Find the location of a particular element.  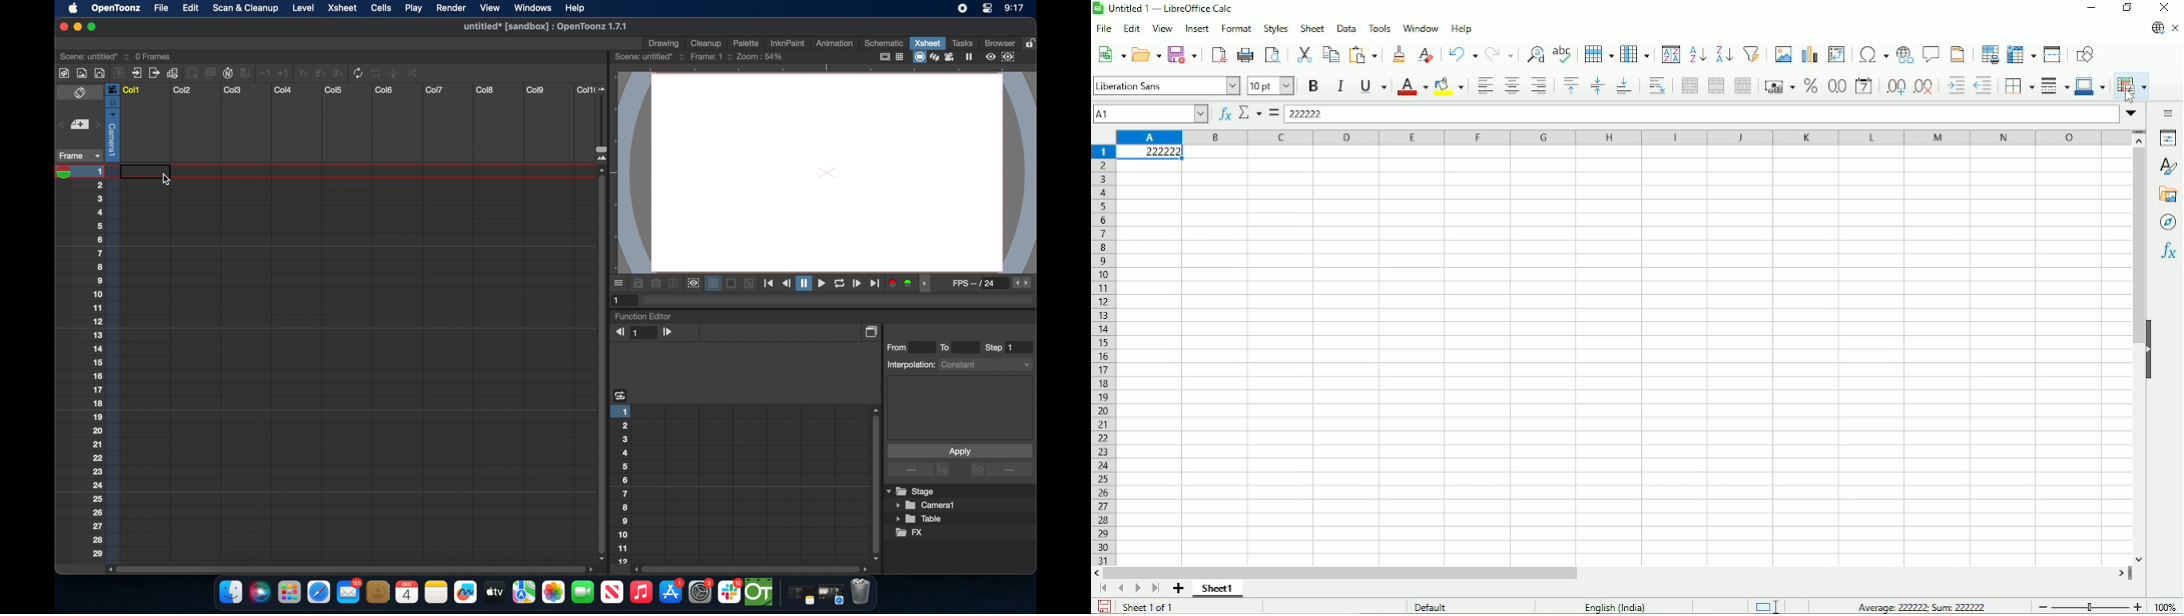

Row headings is located at coordinates (1104, 354).